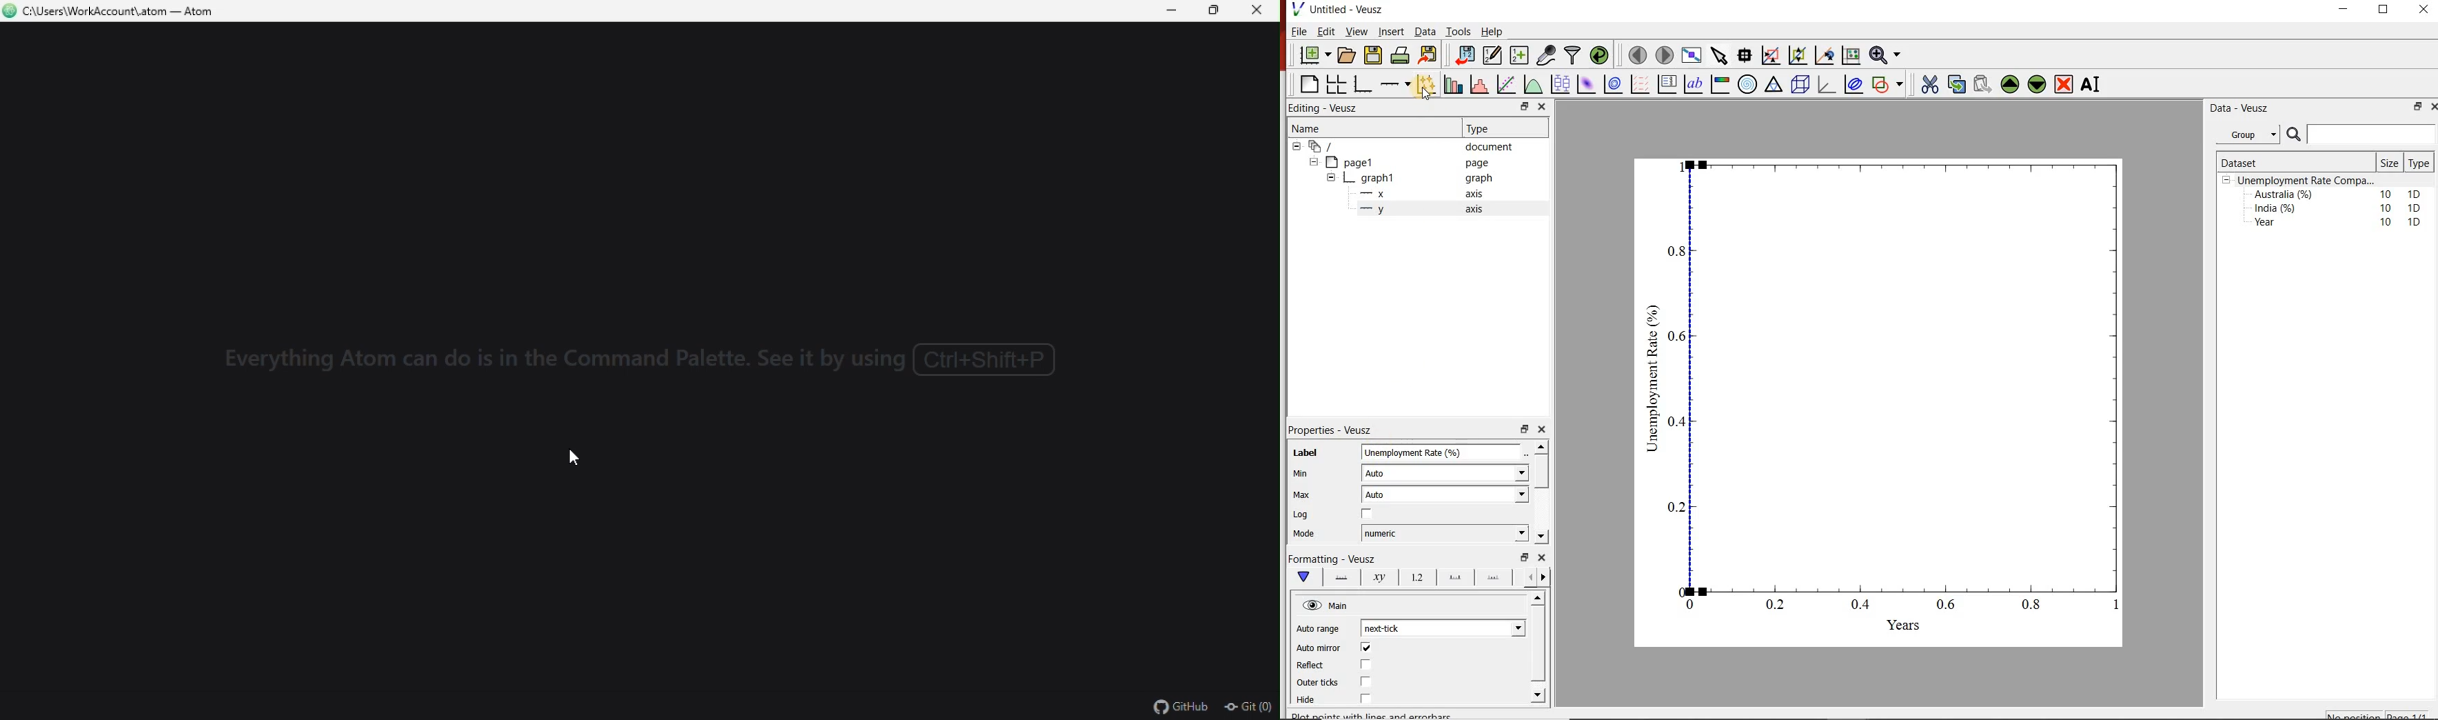  Describe the element at coordinates (573, 459) in the screenshot. I see `cursor` at that location.